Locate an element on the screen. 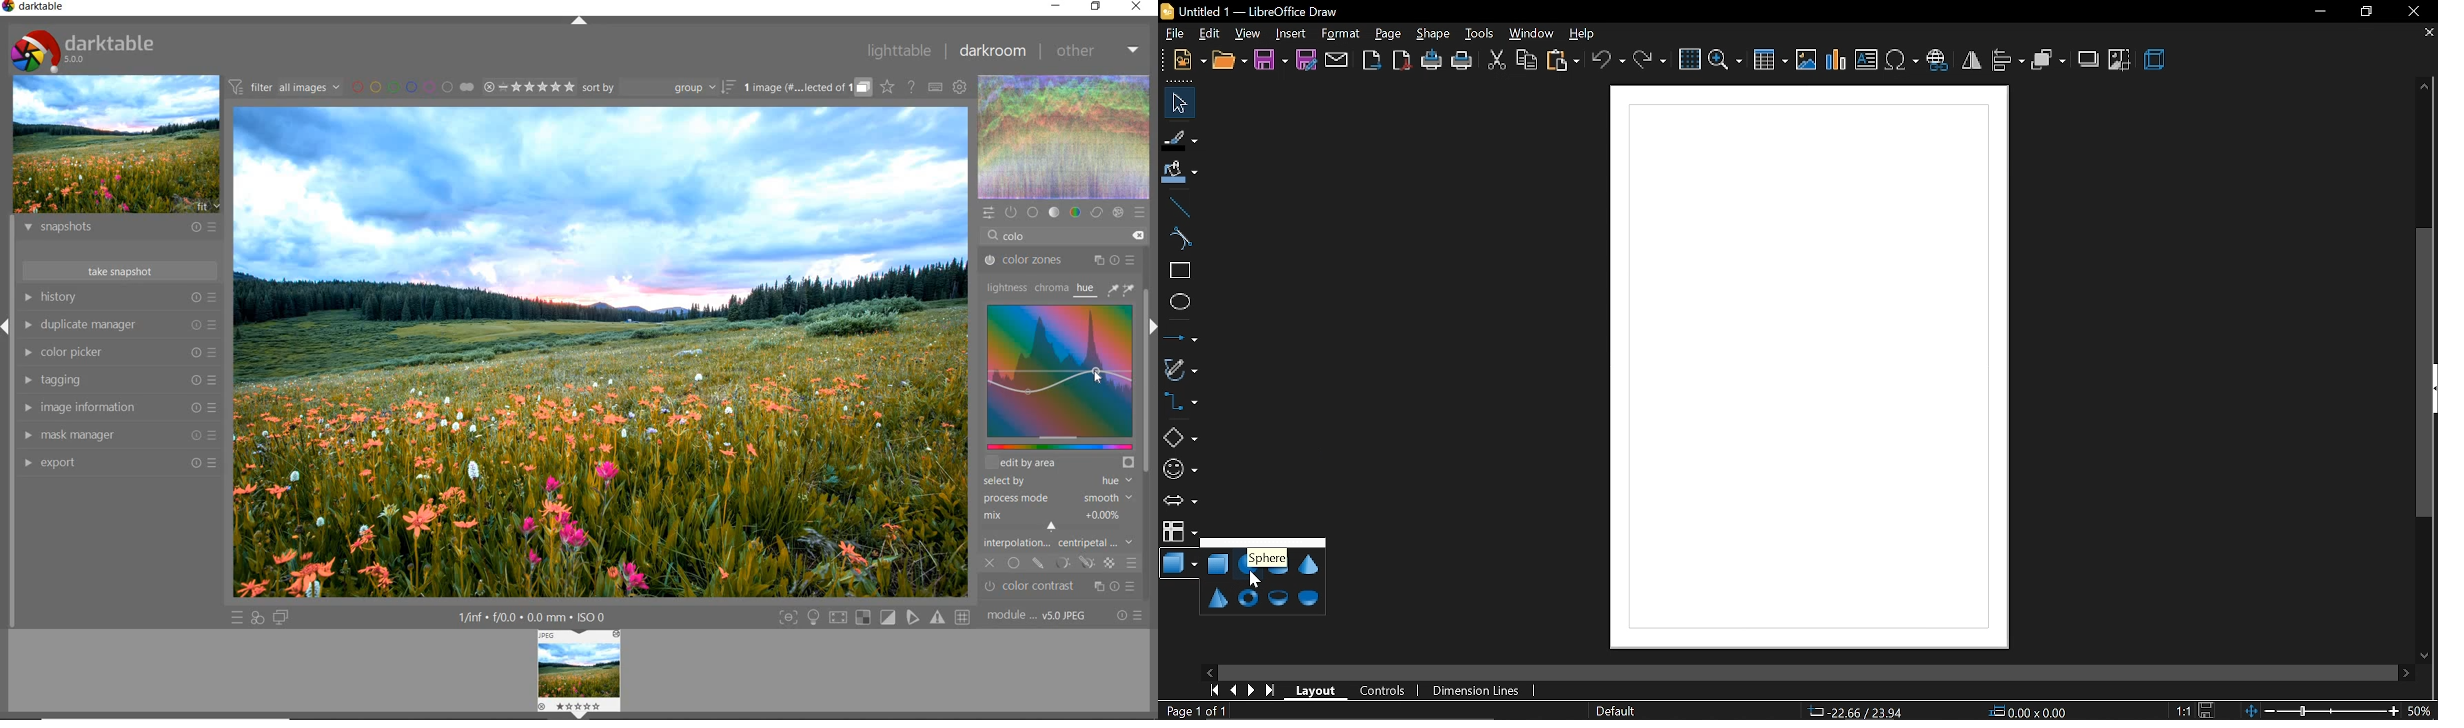 The image size is (2464, 728). insert symbol is located at coordinates (1901, 60).